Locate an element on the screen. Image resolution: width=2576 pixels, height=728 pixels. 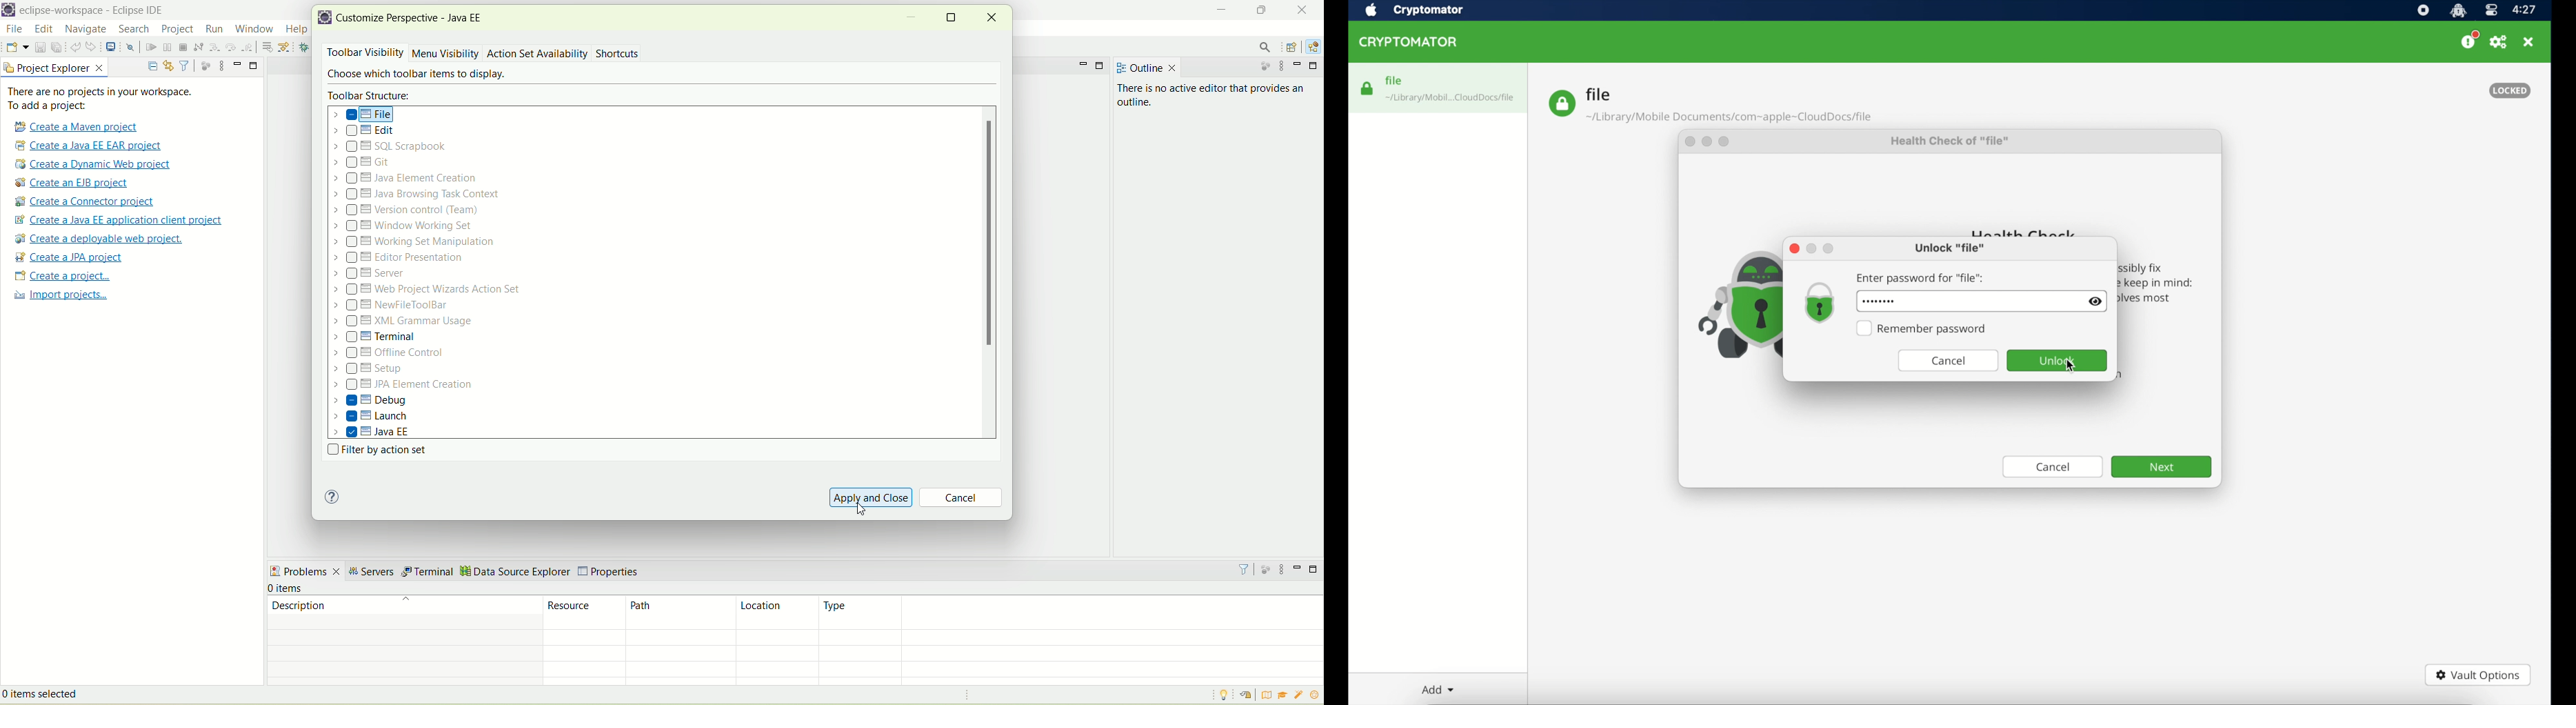
menu visibility is located at coordinates (445, 54).